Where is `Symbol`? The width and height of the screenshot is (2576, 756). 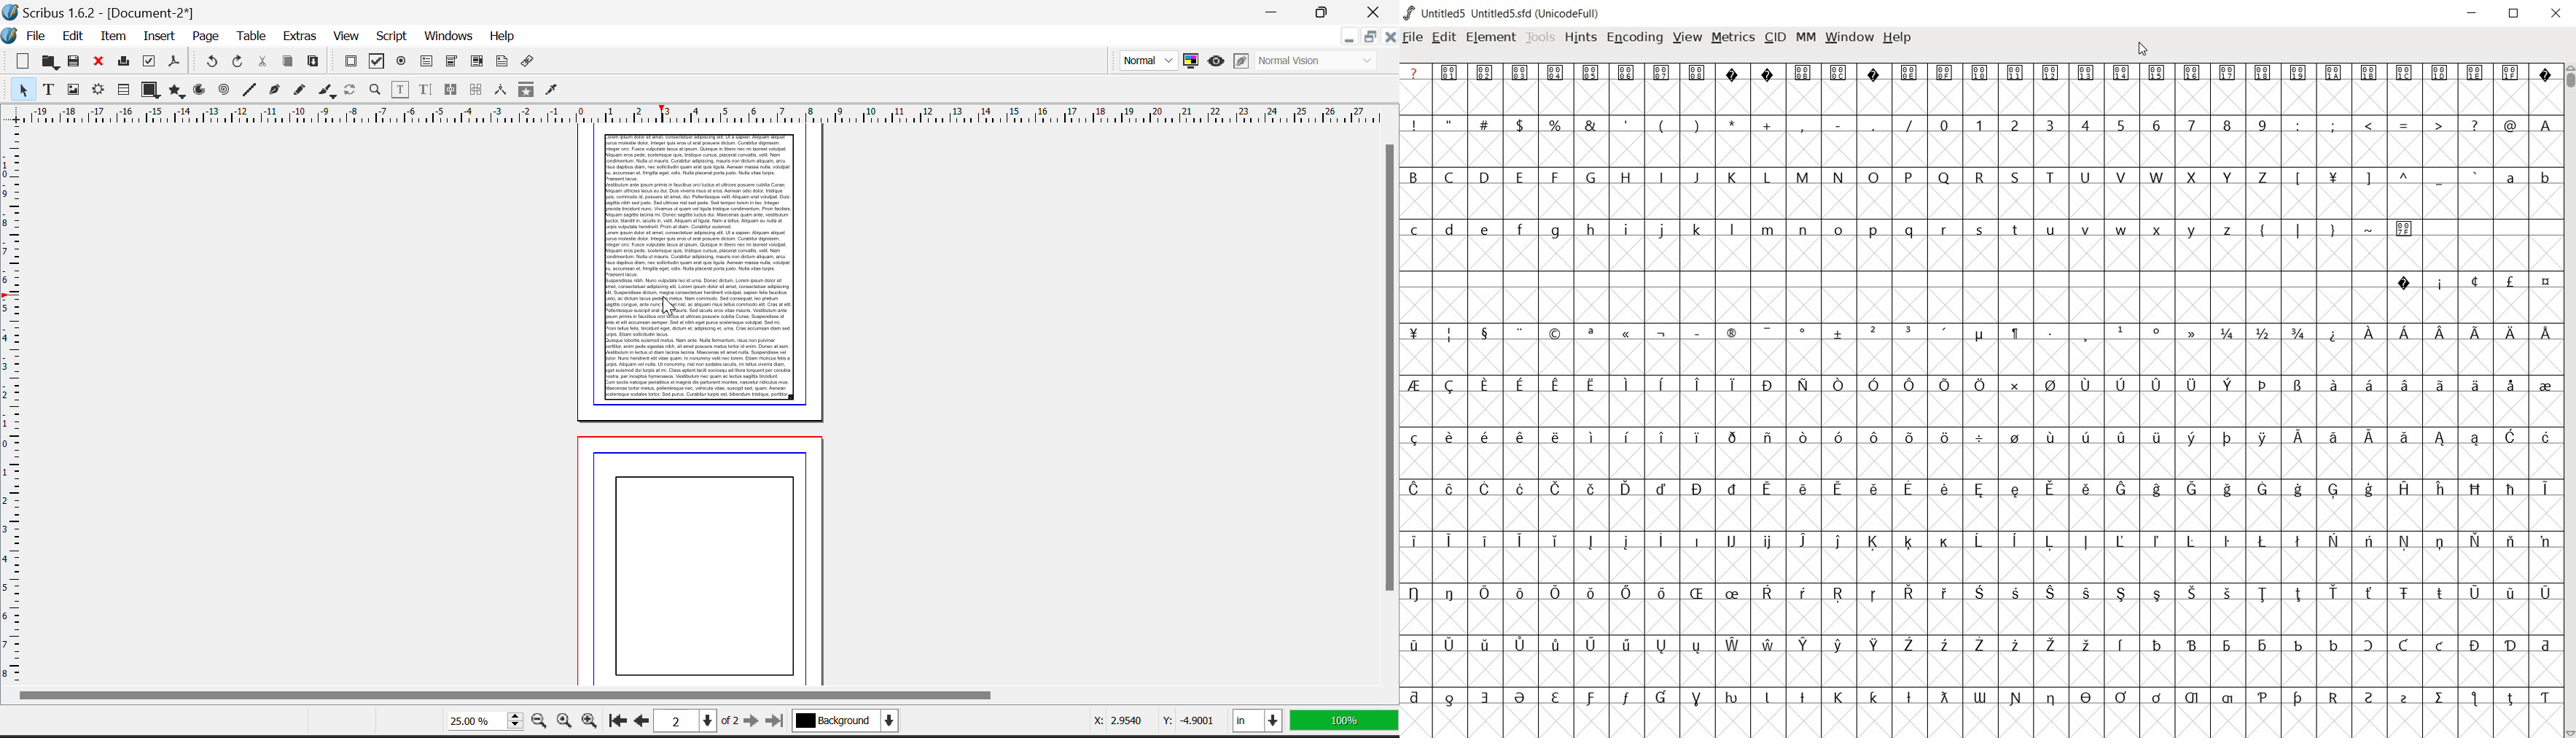 Symbol is located at coordinates (2510, 333).